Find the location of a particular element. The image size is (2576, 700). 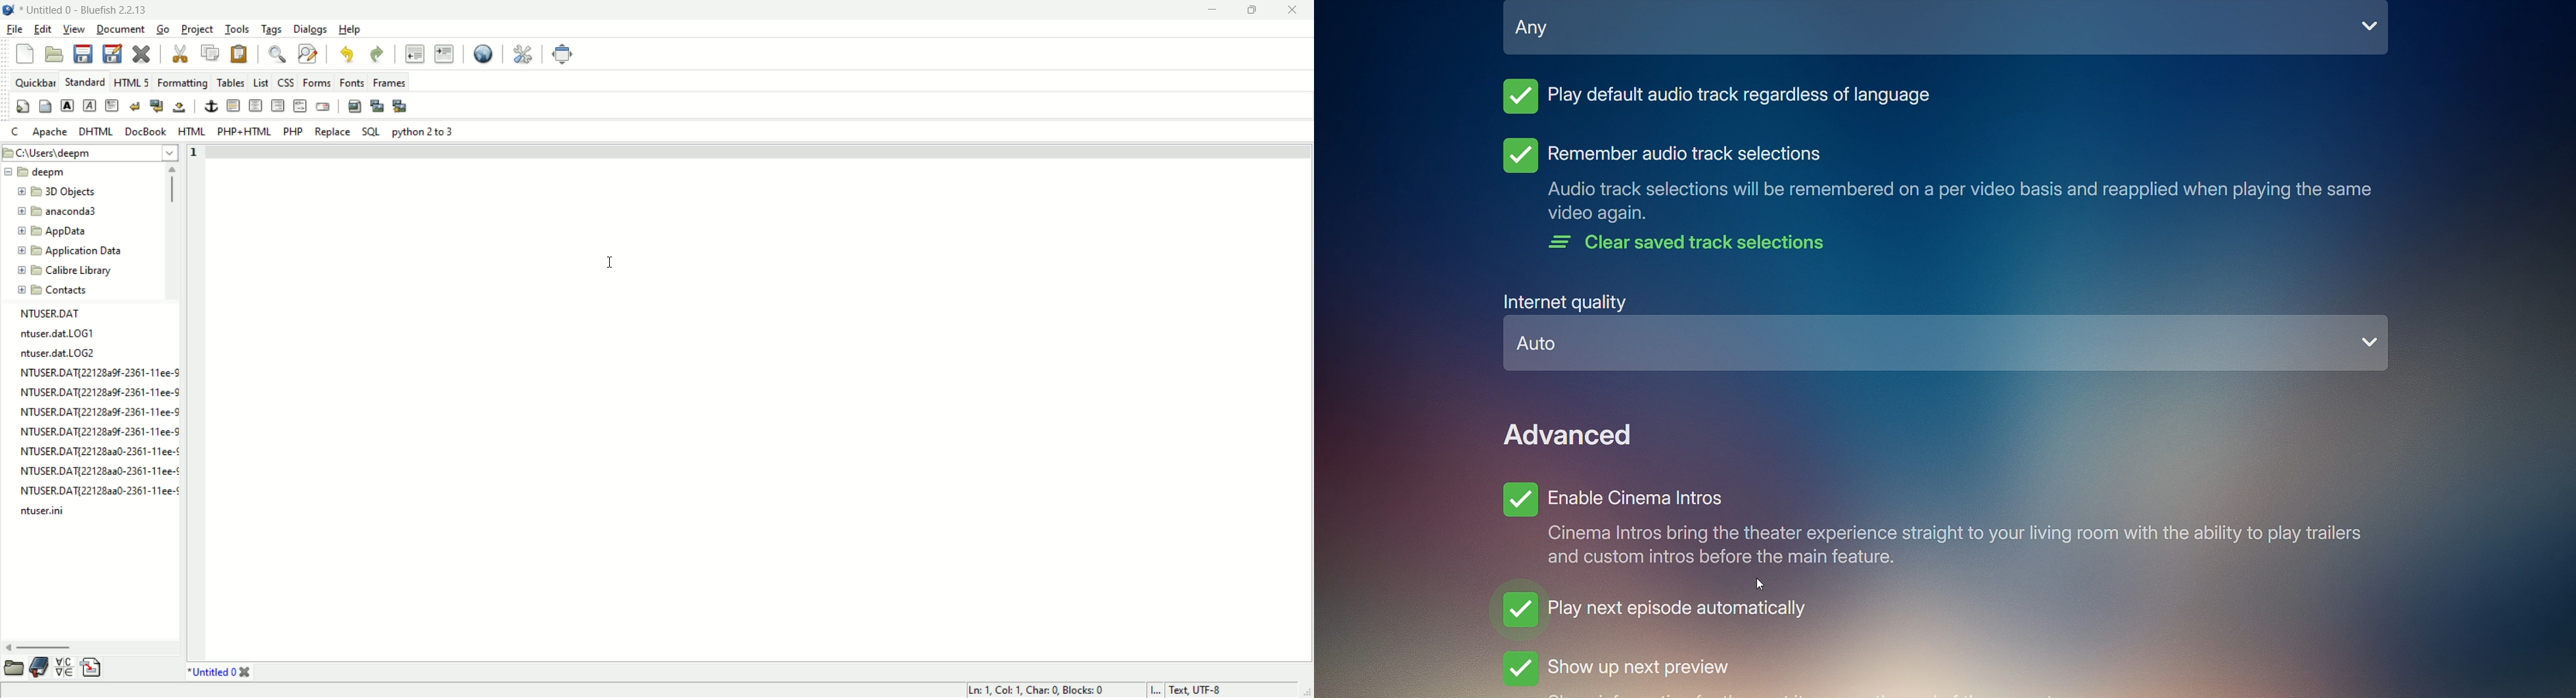

line number is located at coordinates (194, 151).